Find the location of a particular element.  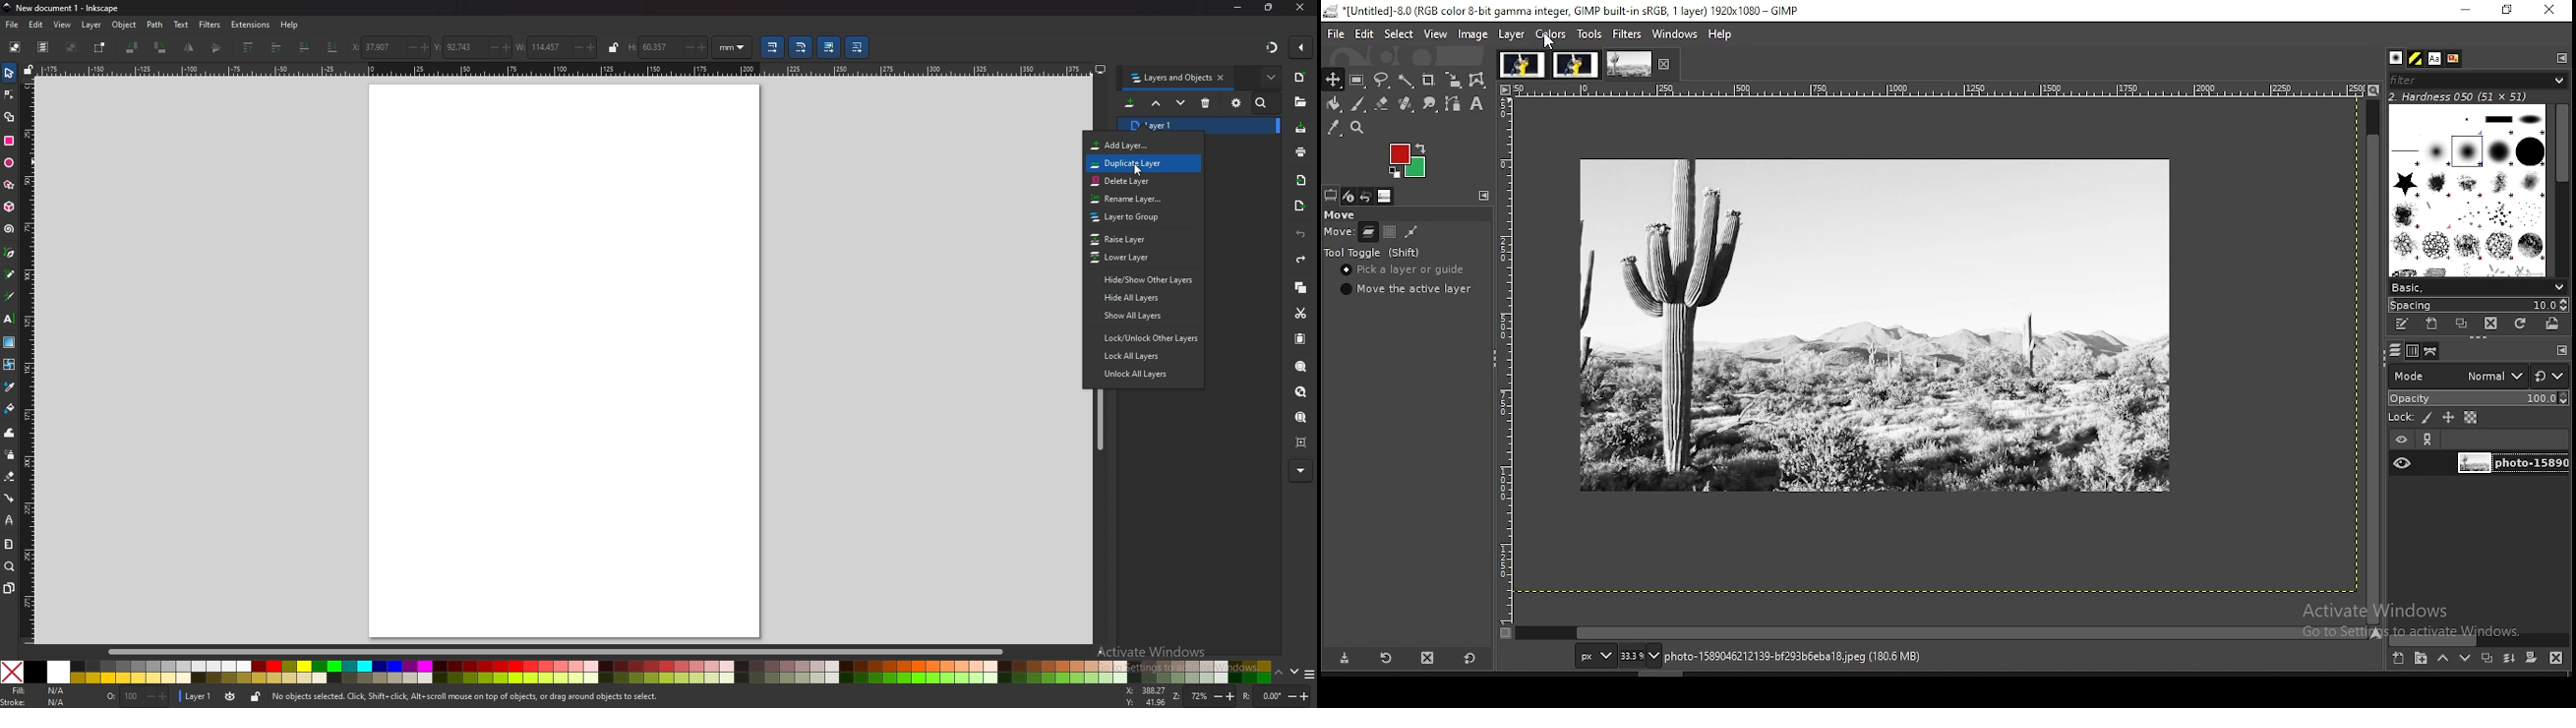

measure is located at coordinates (9, 544).